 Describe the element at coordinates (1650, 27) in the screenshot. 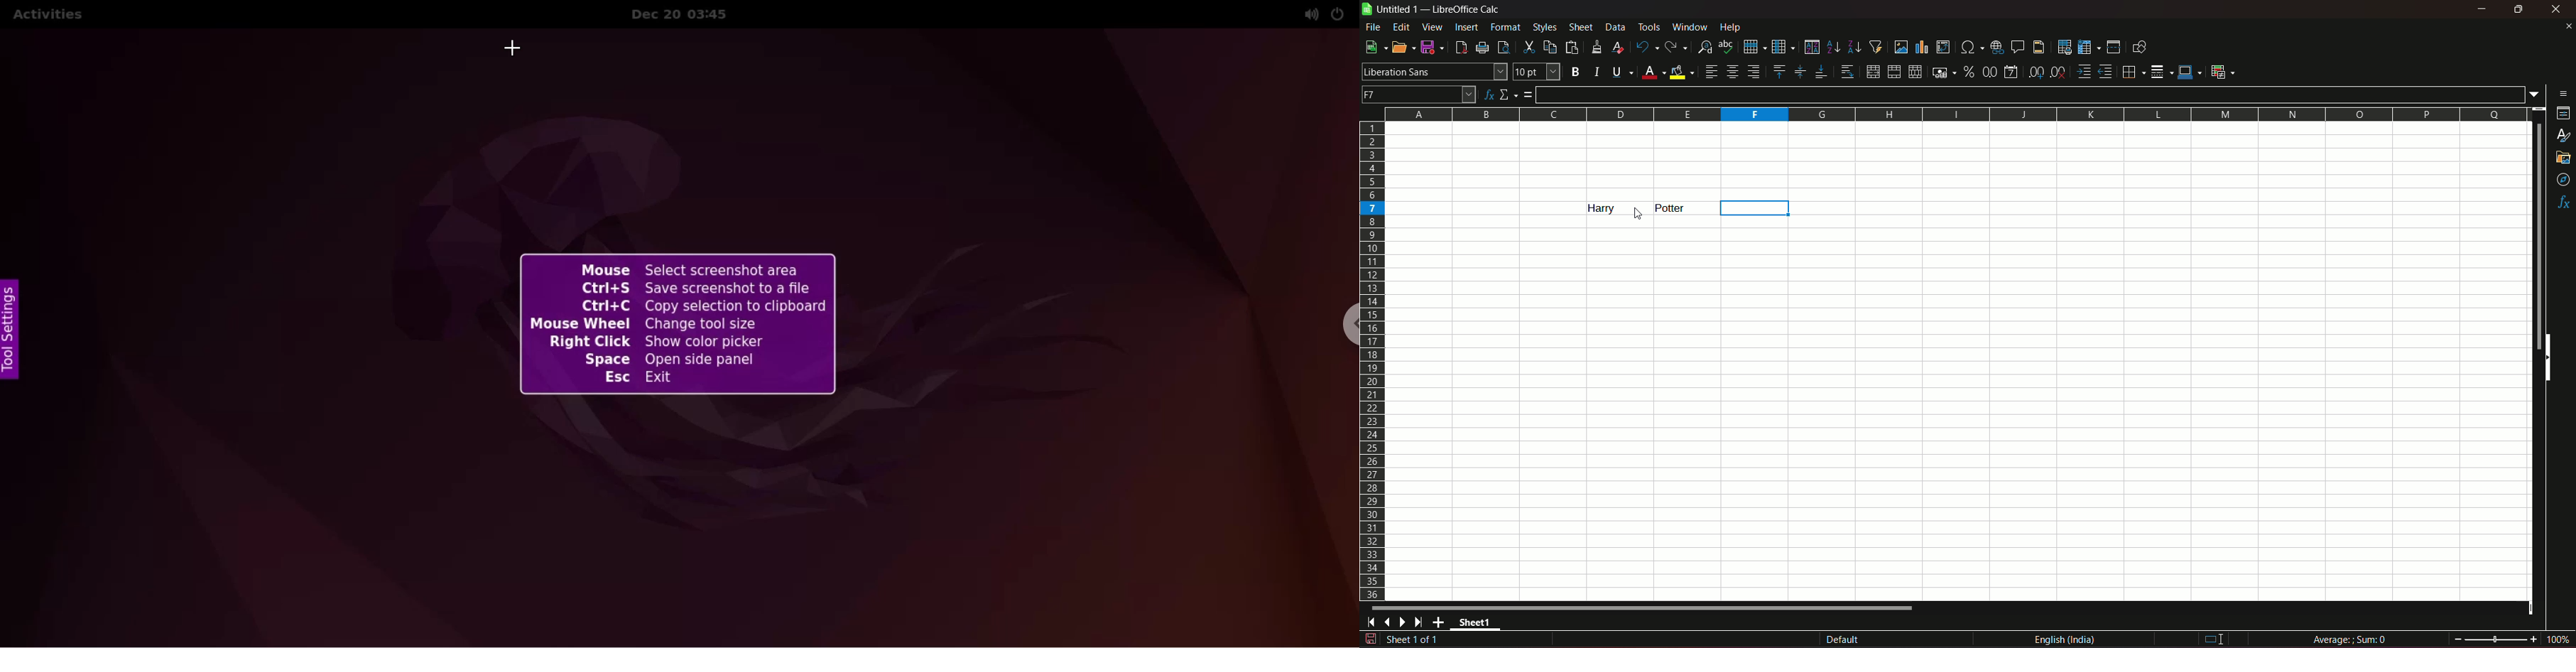

I see `tools` at that location.